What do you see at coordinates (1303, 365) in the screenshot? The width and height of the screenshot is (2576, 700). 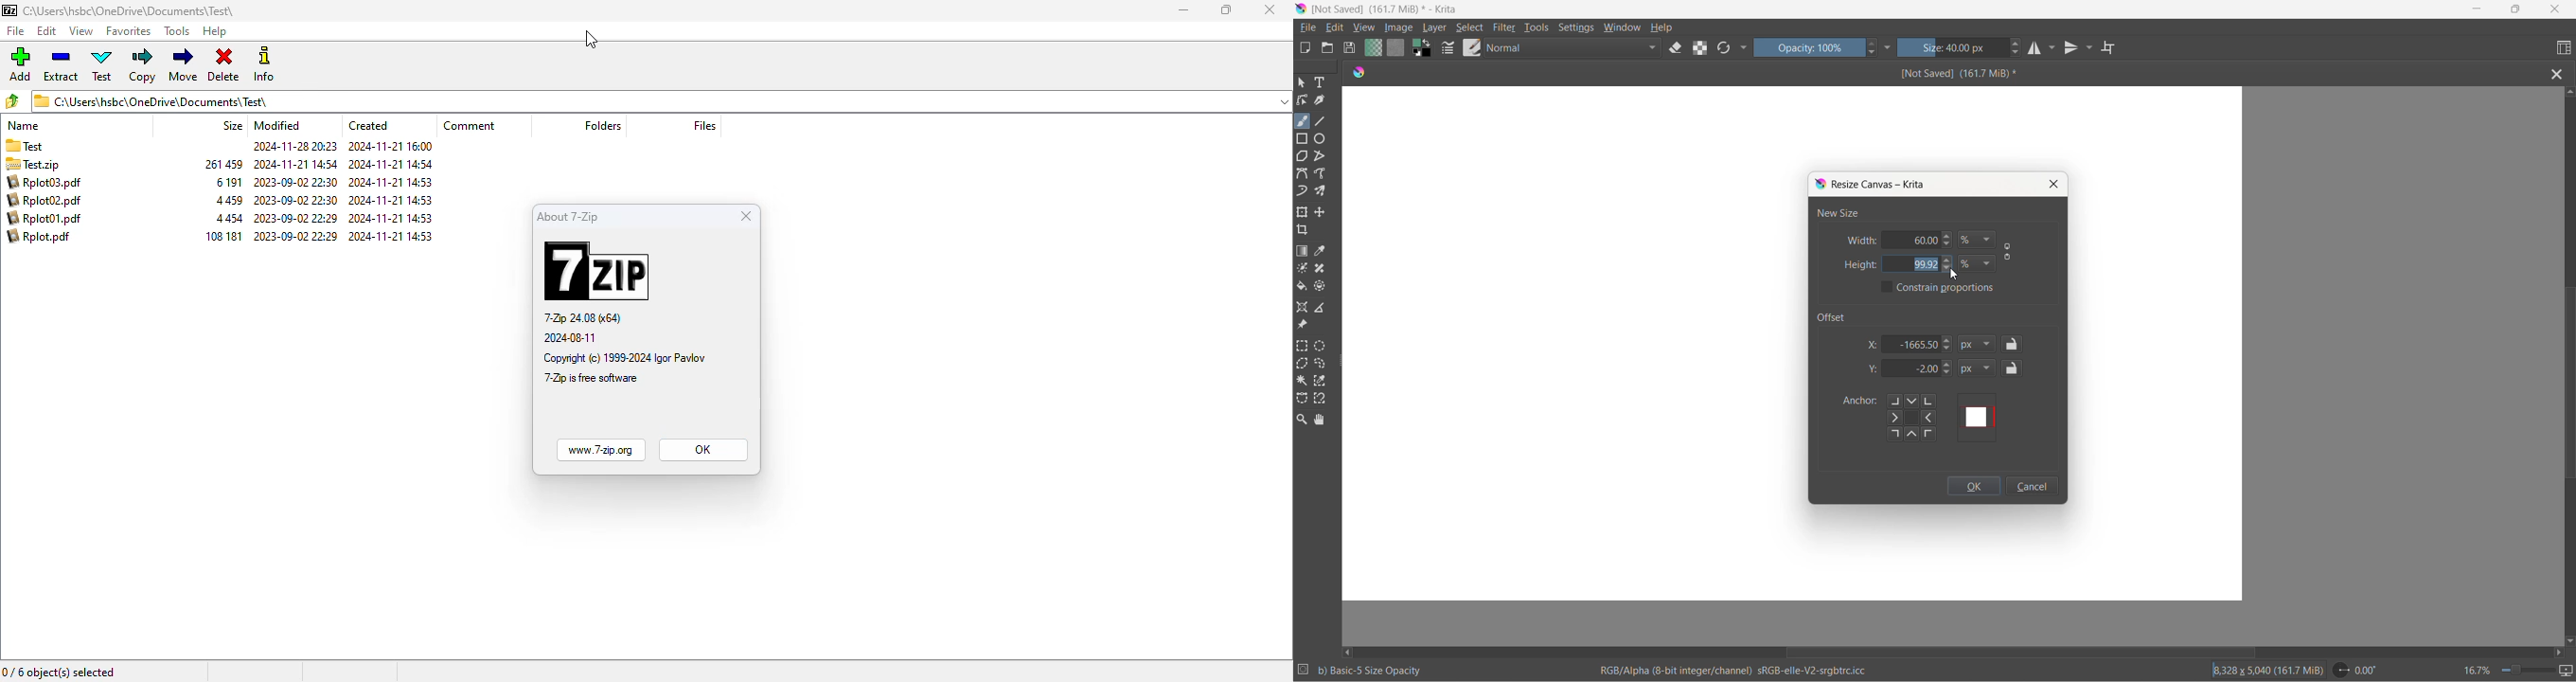 I see `polygonal selection tool` at bounding box center [1303, 365].